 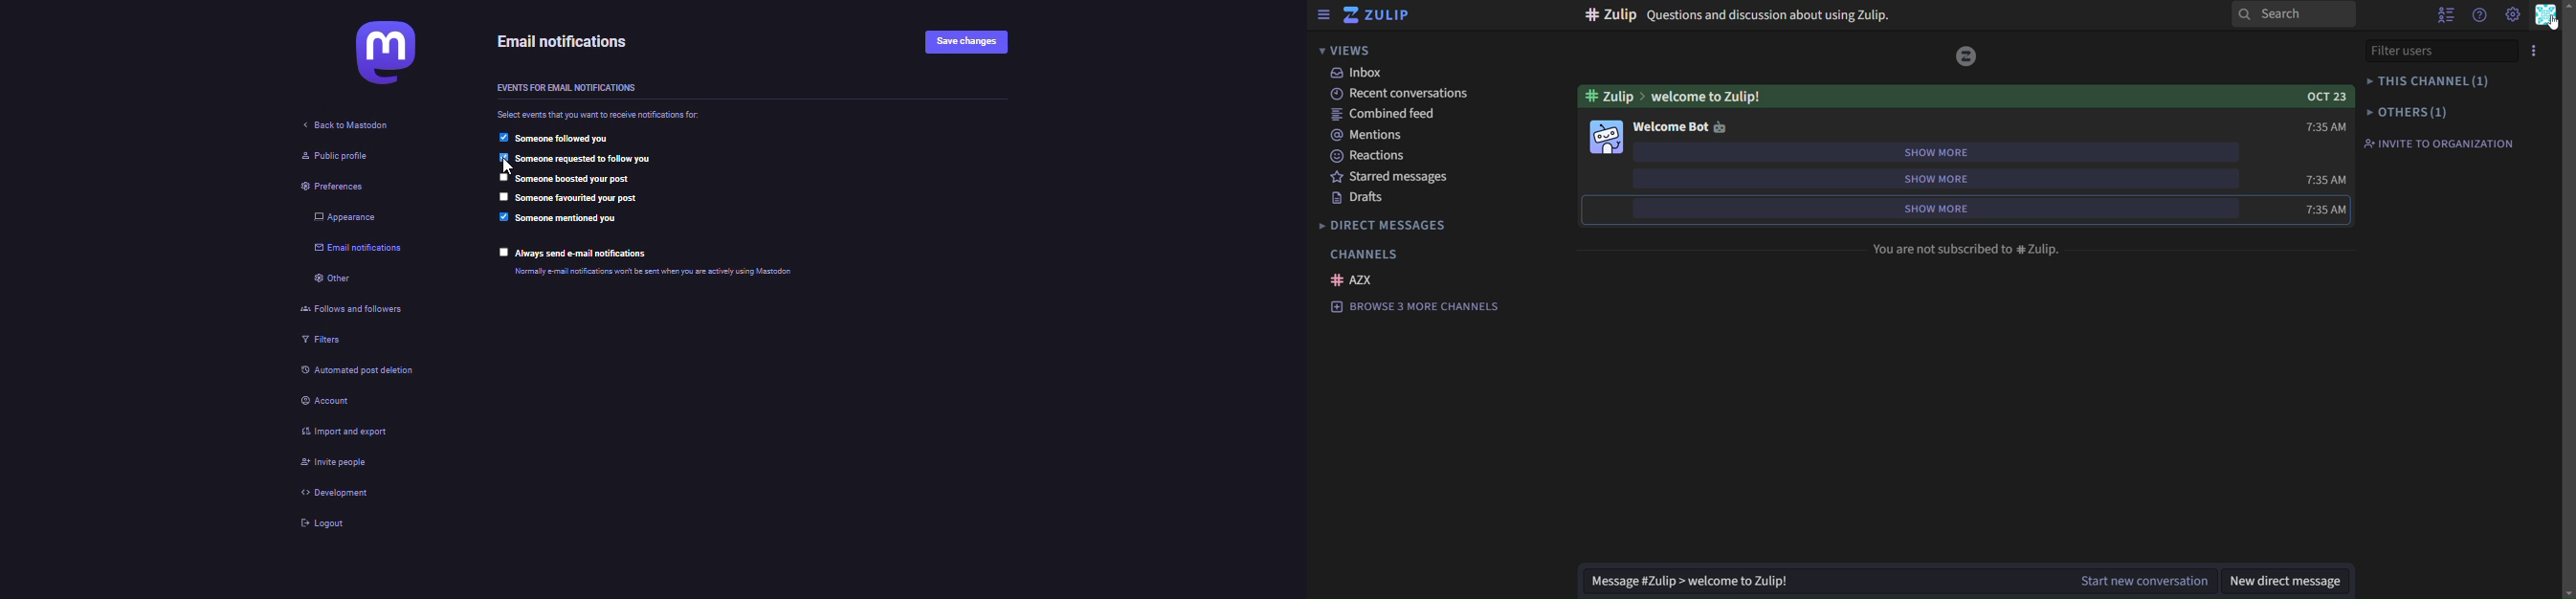 I want to click on personal menu, so click(x=2546, y=15).